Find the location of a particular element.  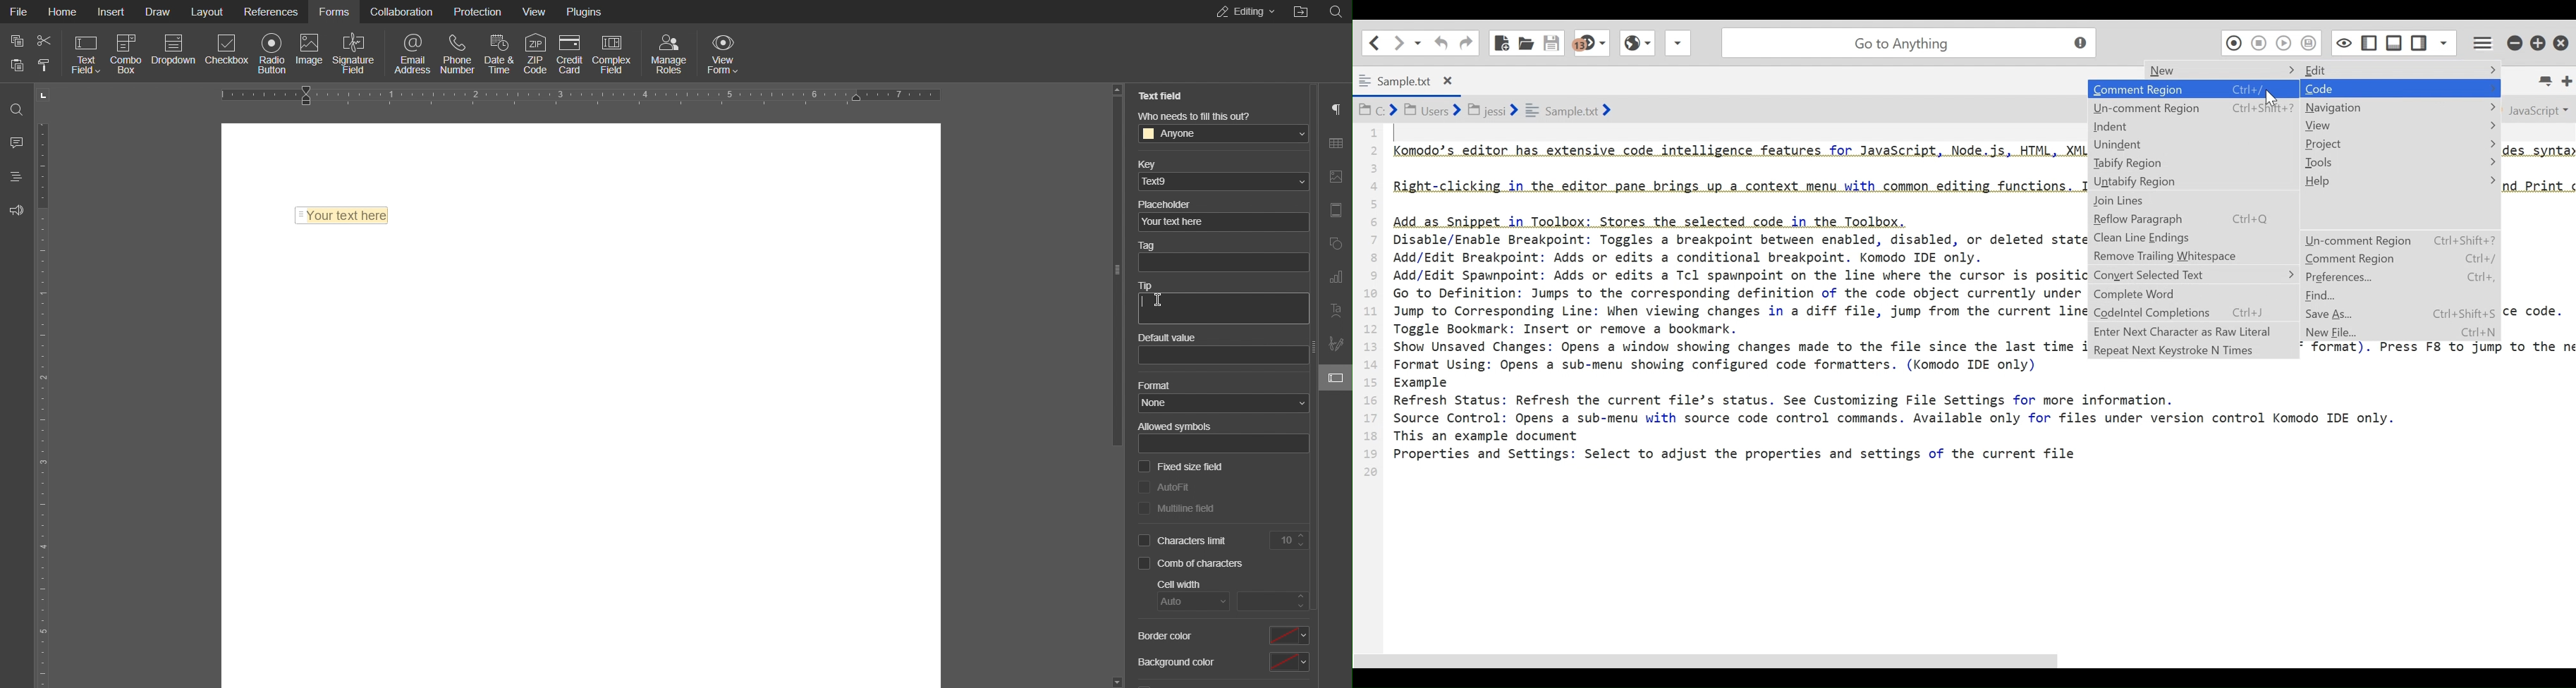

AutoFit is located at coordinates (1175, 486).